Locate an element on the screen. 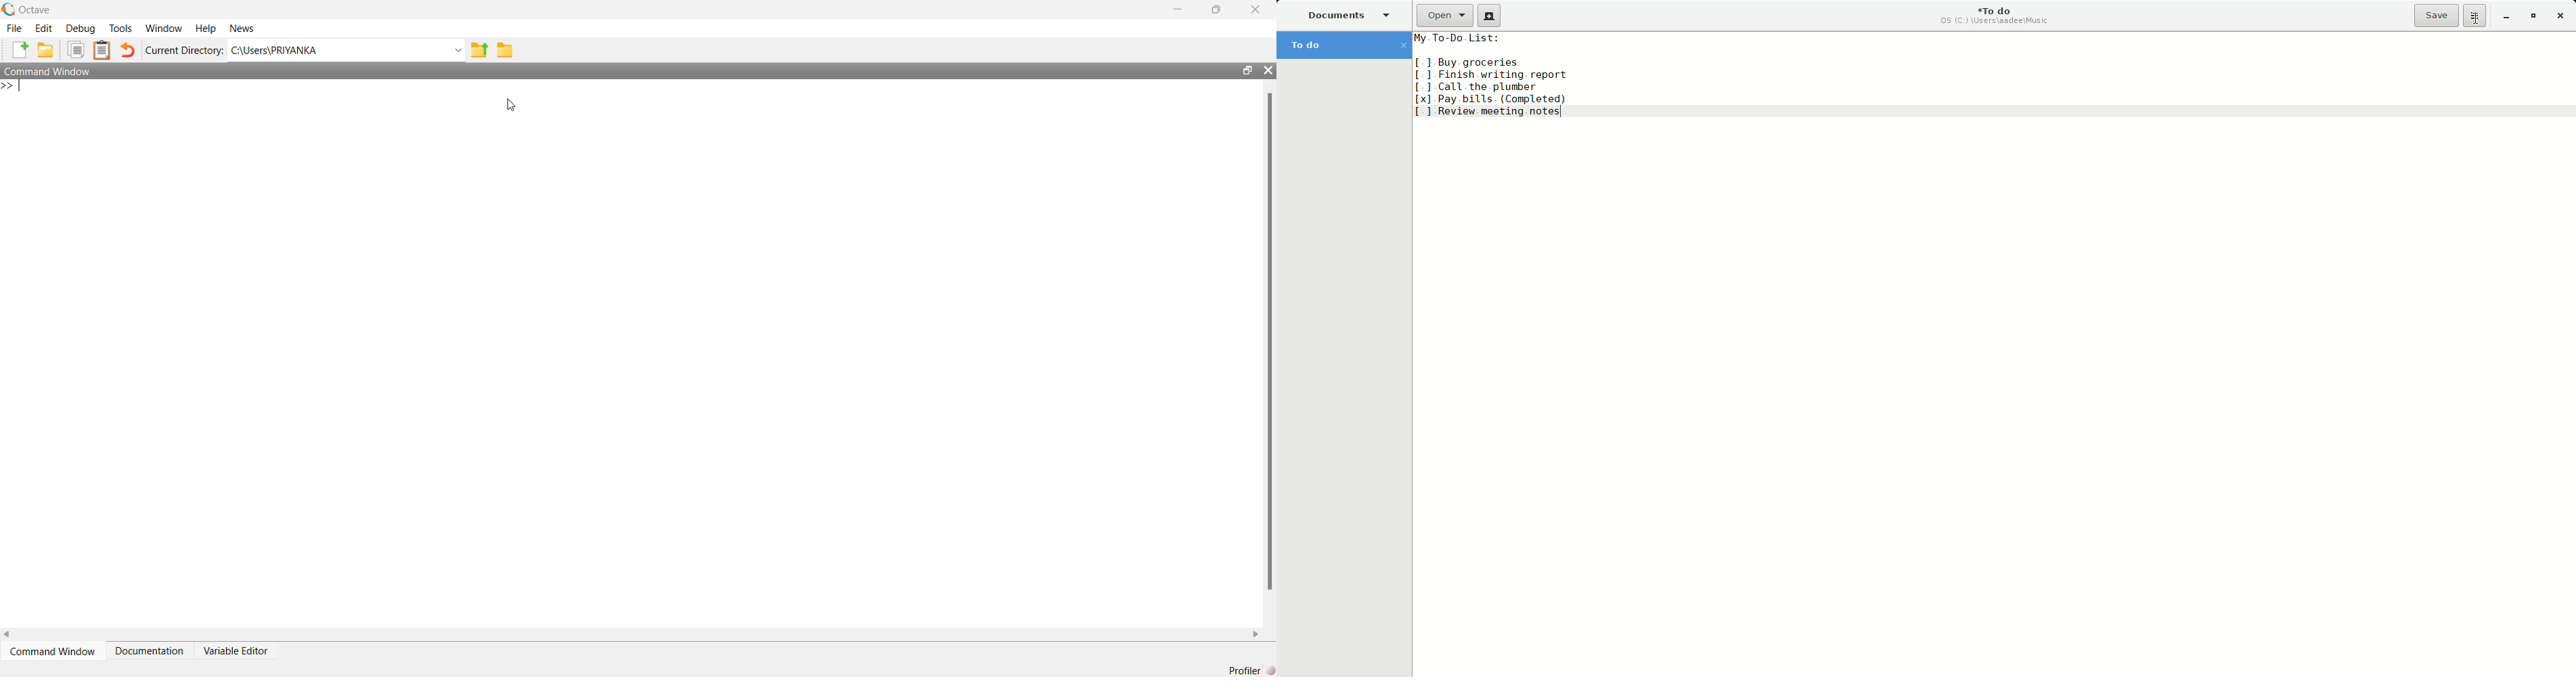 This screenshot has height=700, width=2576. scroll bar is located at coordinates (1268, 340).